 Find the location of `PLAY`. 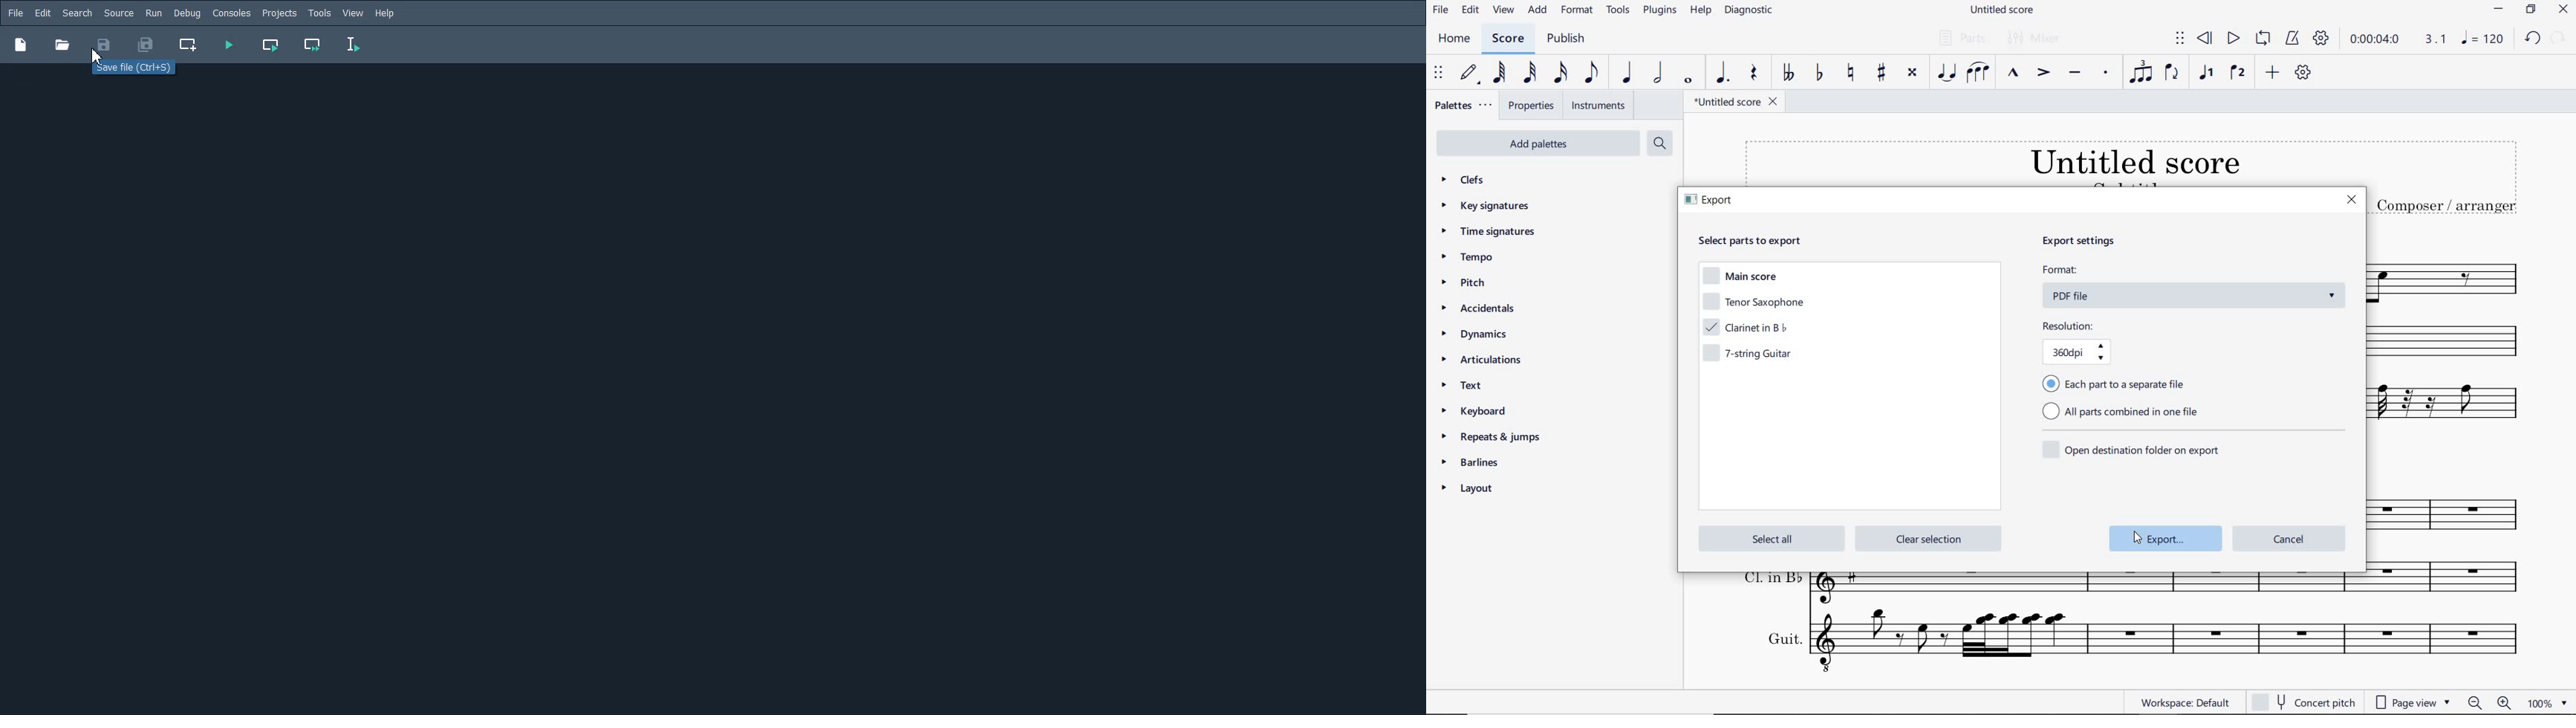

PLAY is located at coordinates (2232, 38).